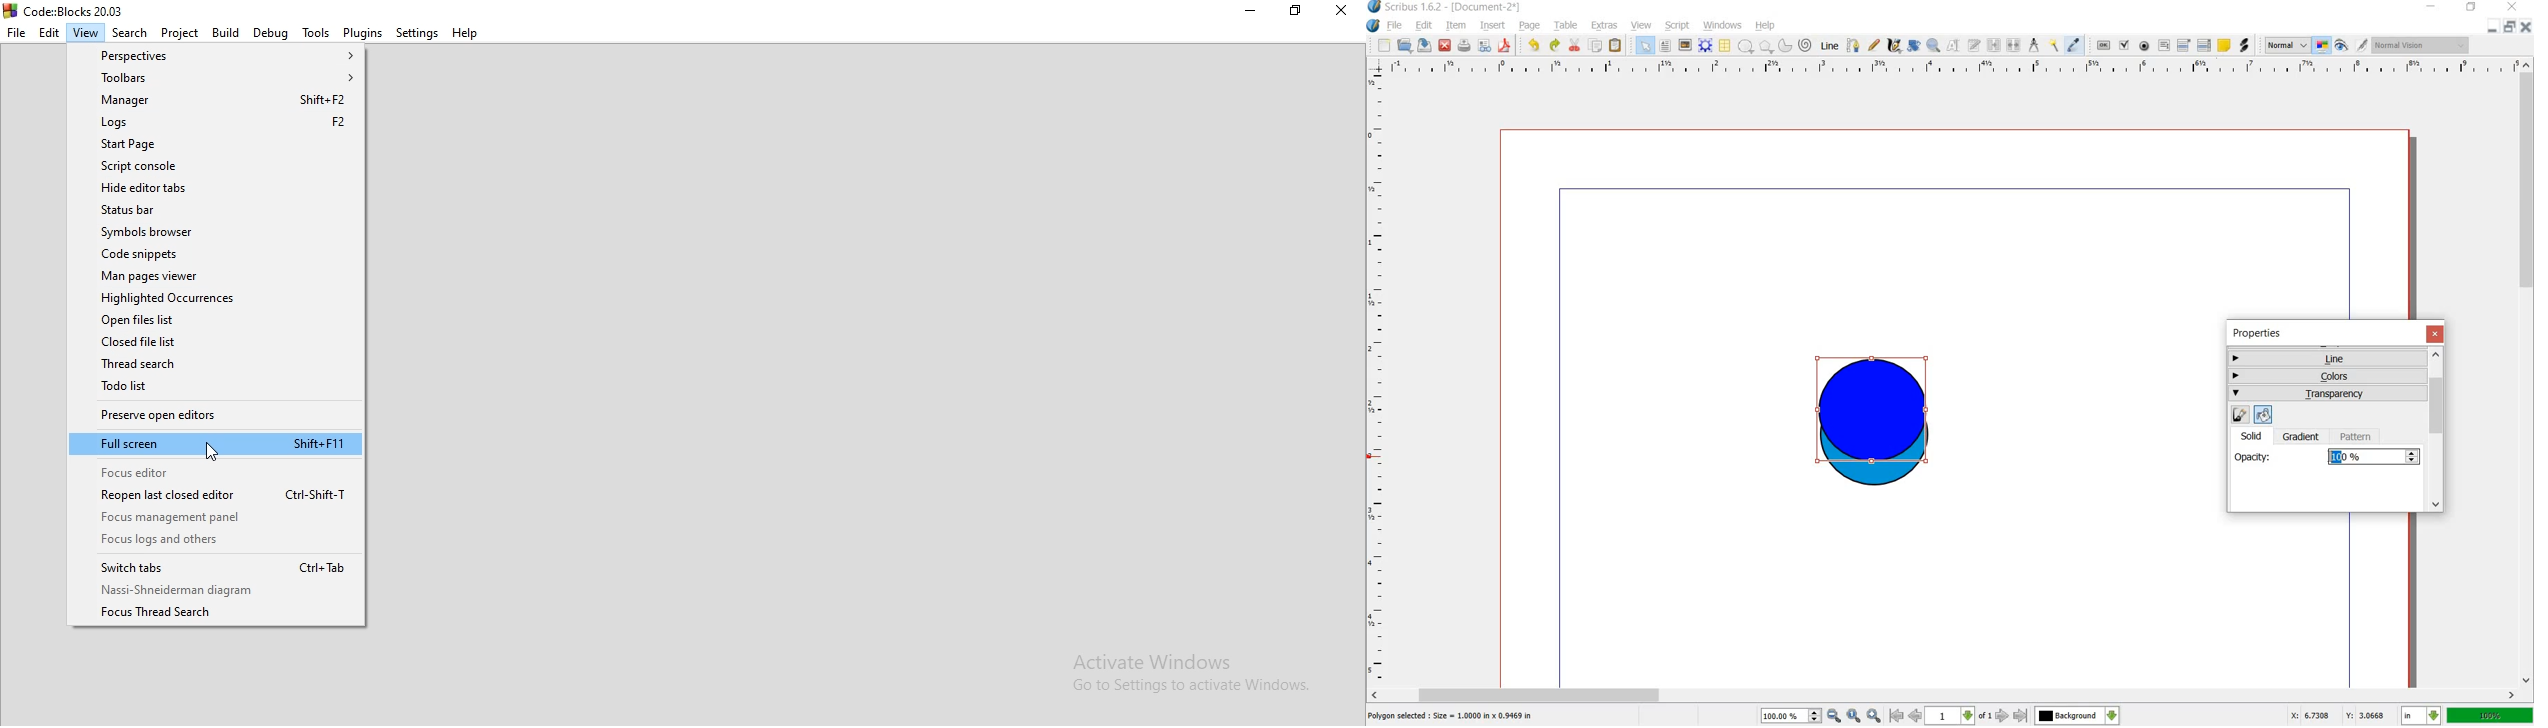  What do you see at coordinates (212, 76) in the screenshot?
I see `Toolbars` at bounding box center [212, 76].